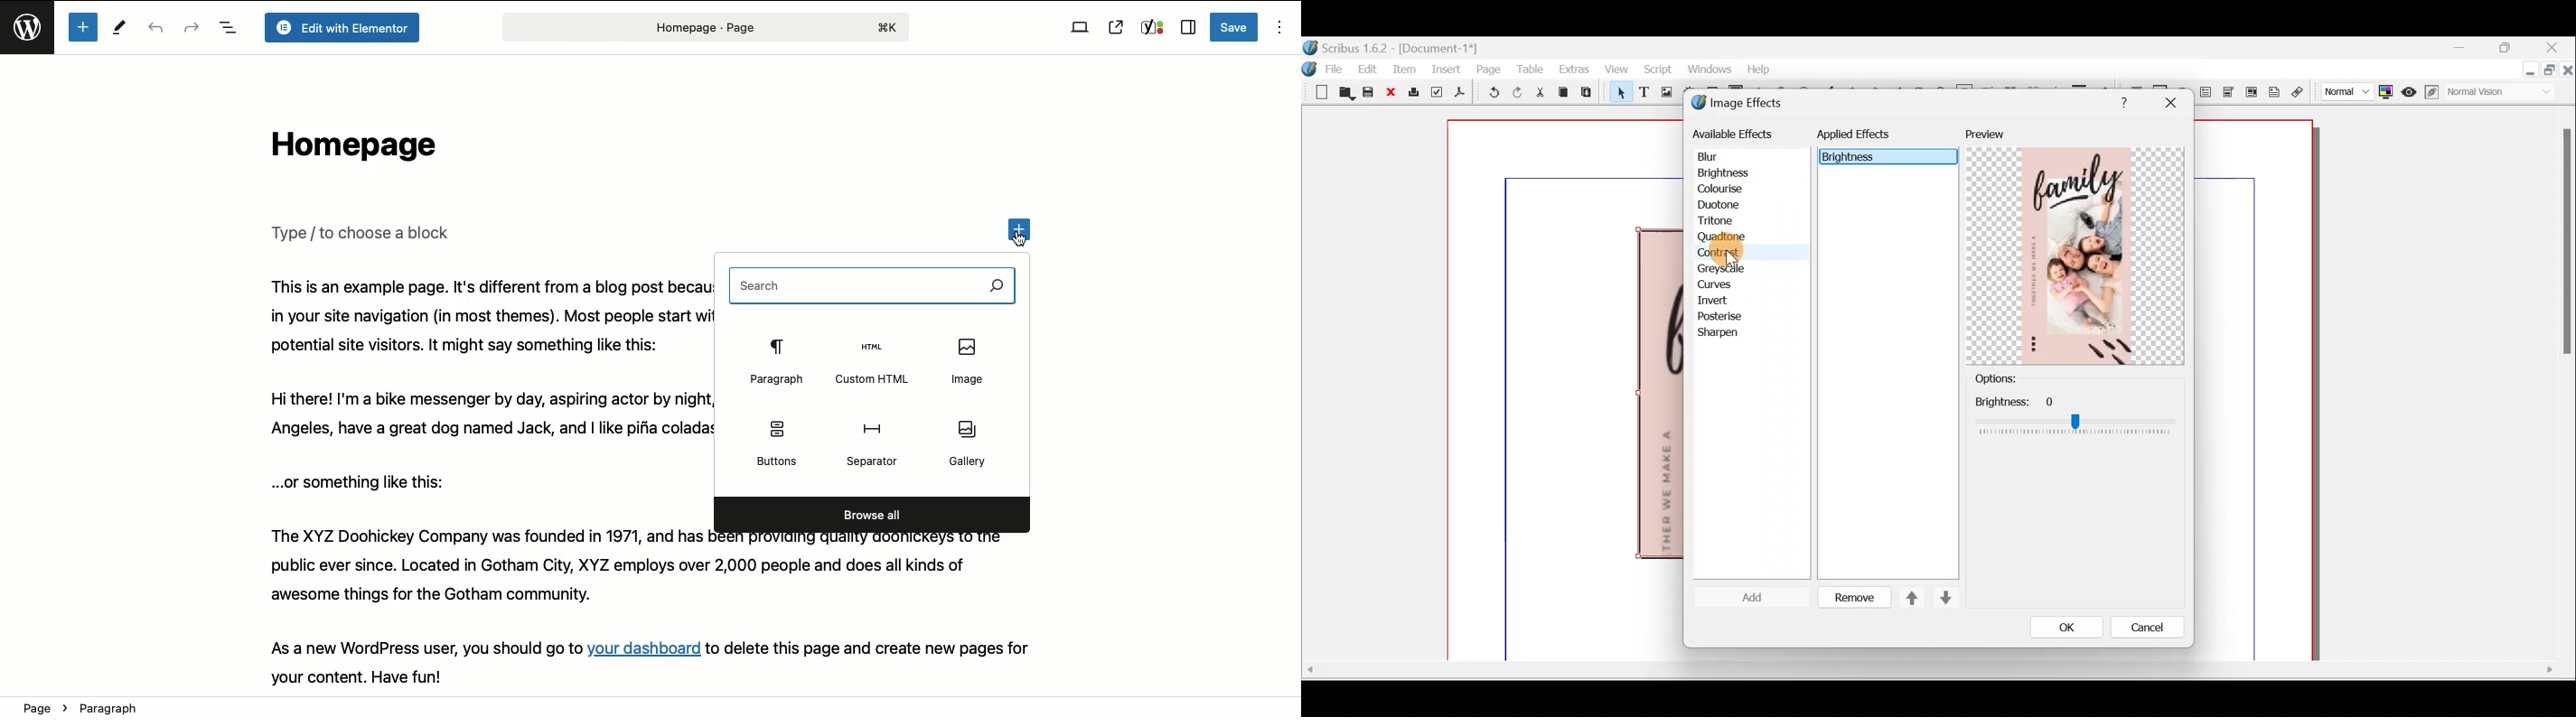 The image size is (2576, 728). What do you see at coordinates (2569, 72) in the screenshot?
I see `Close` at bounding box center [2569, 72].